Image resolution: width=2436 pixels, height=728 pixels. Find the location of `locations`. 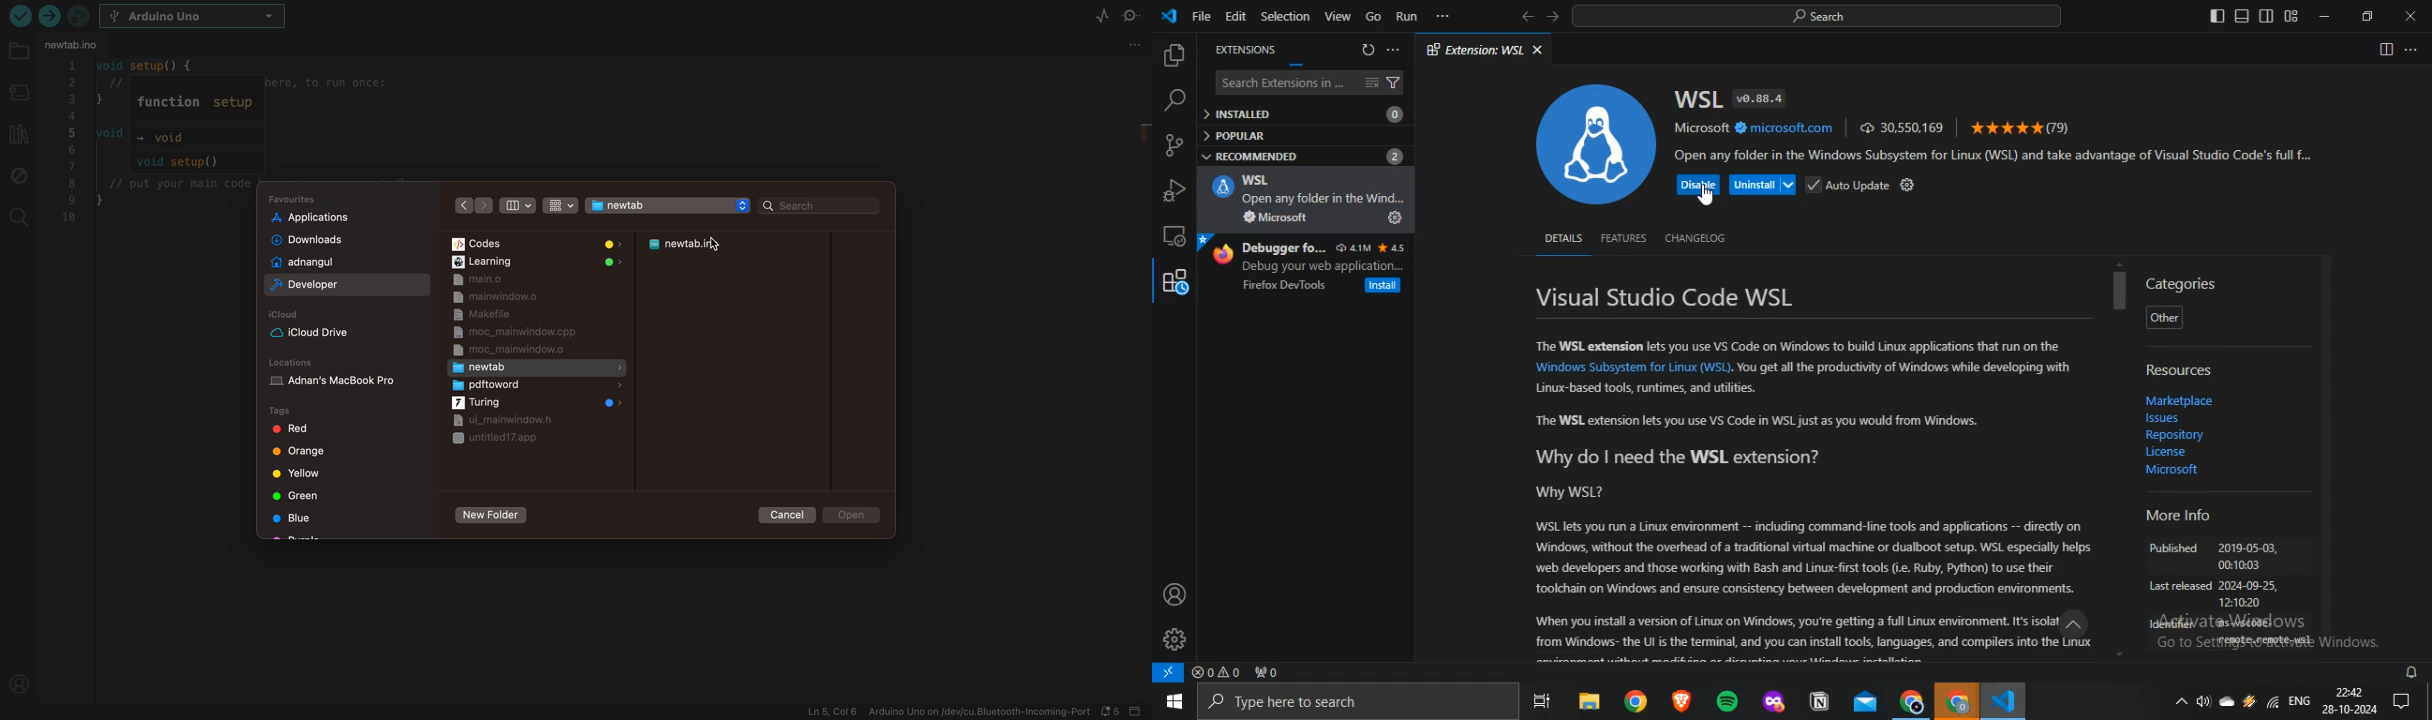

locations is located at coordinates (294, 362).